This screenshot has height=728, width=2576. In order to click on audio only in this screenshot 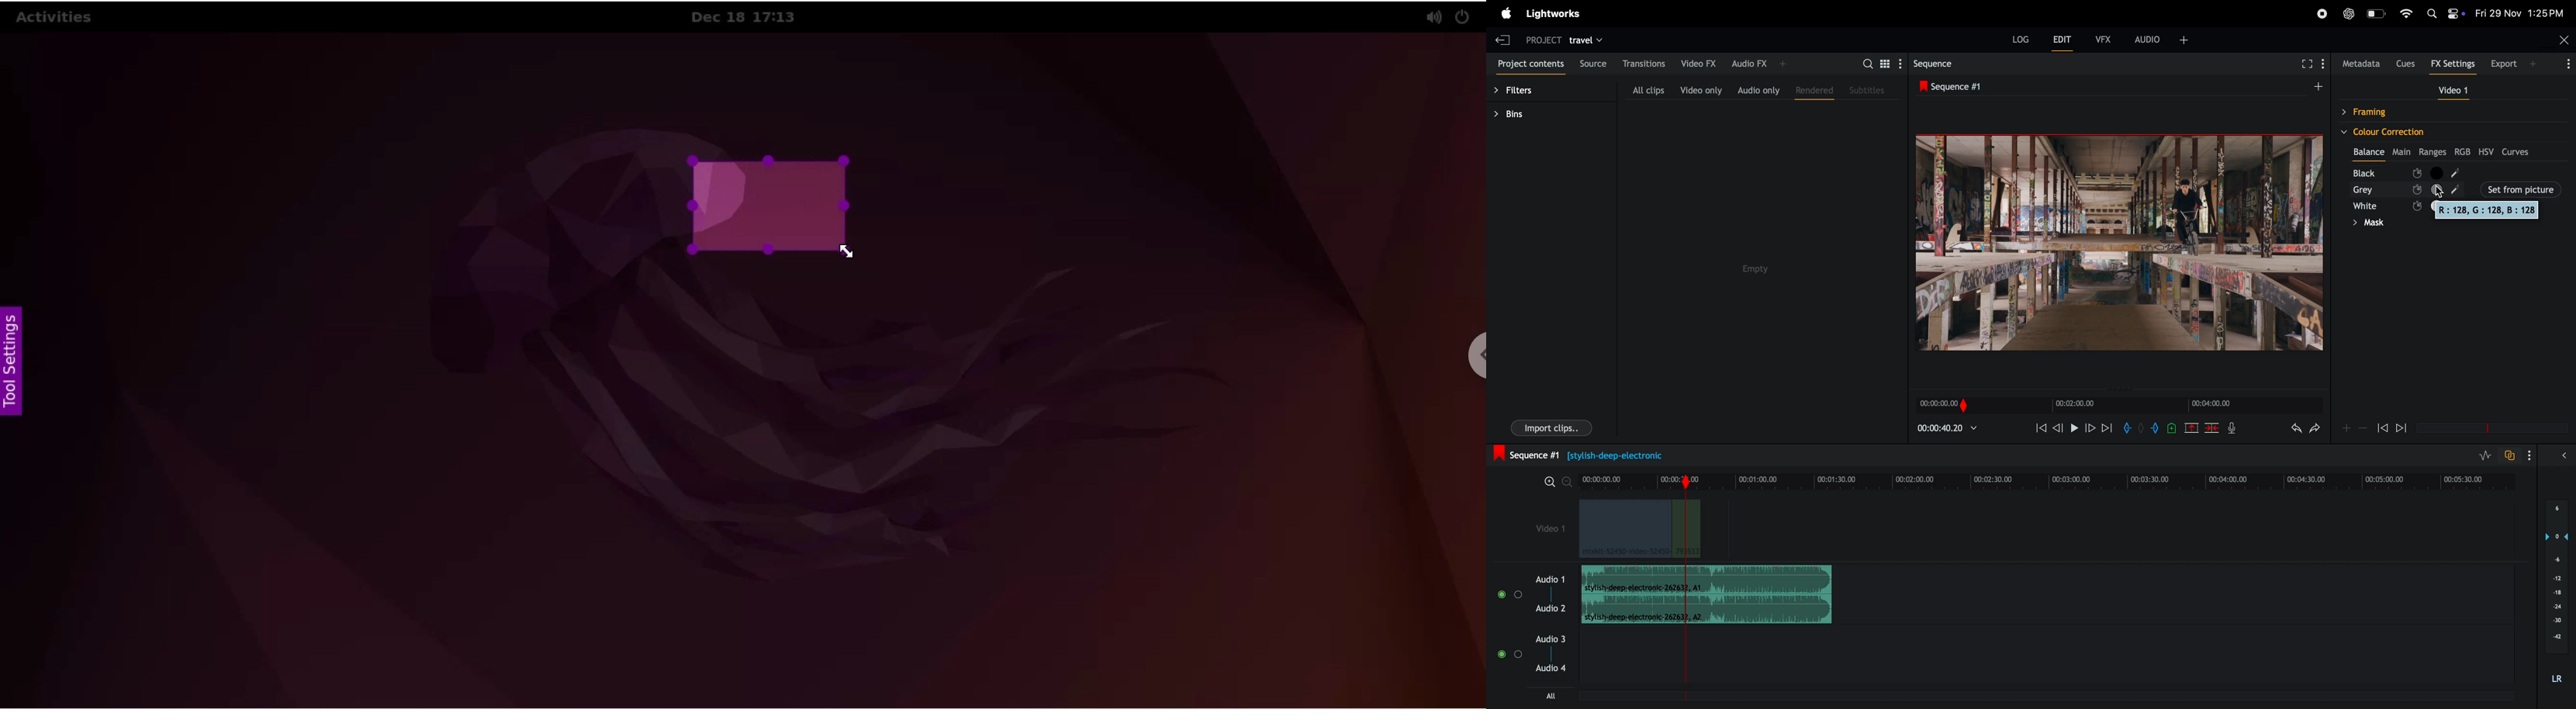, I will do `click(1757, 89)`.